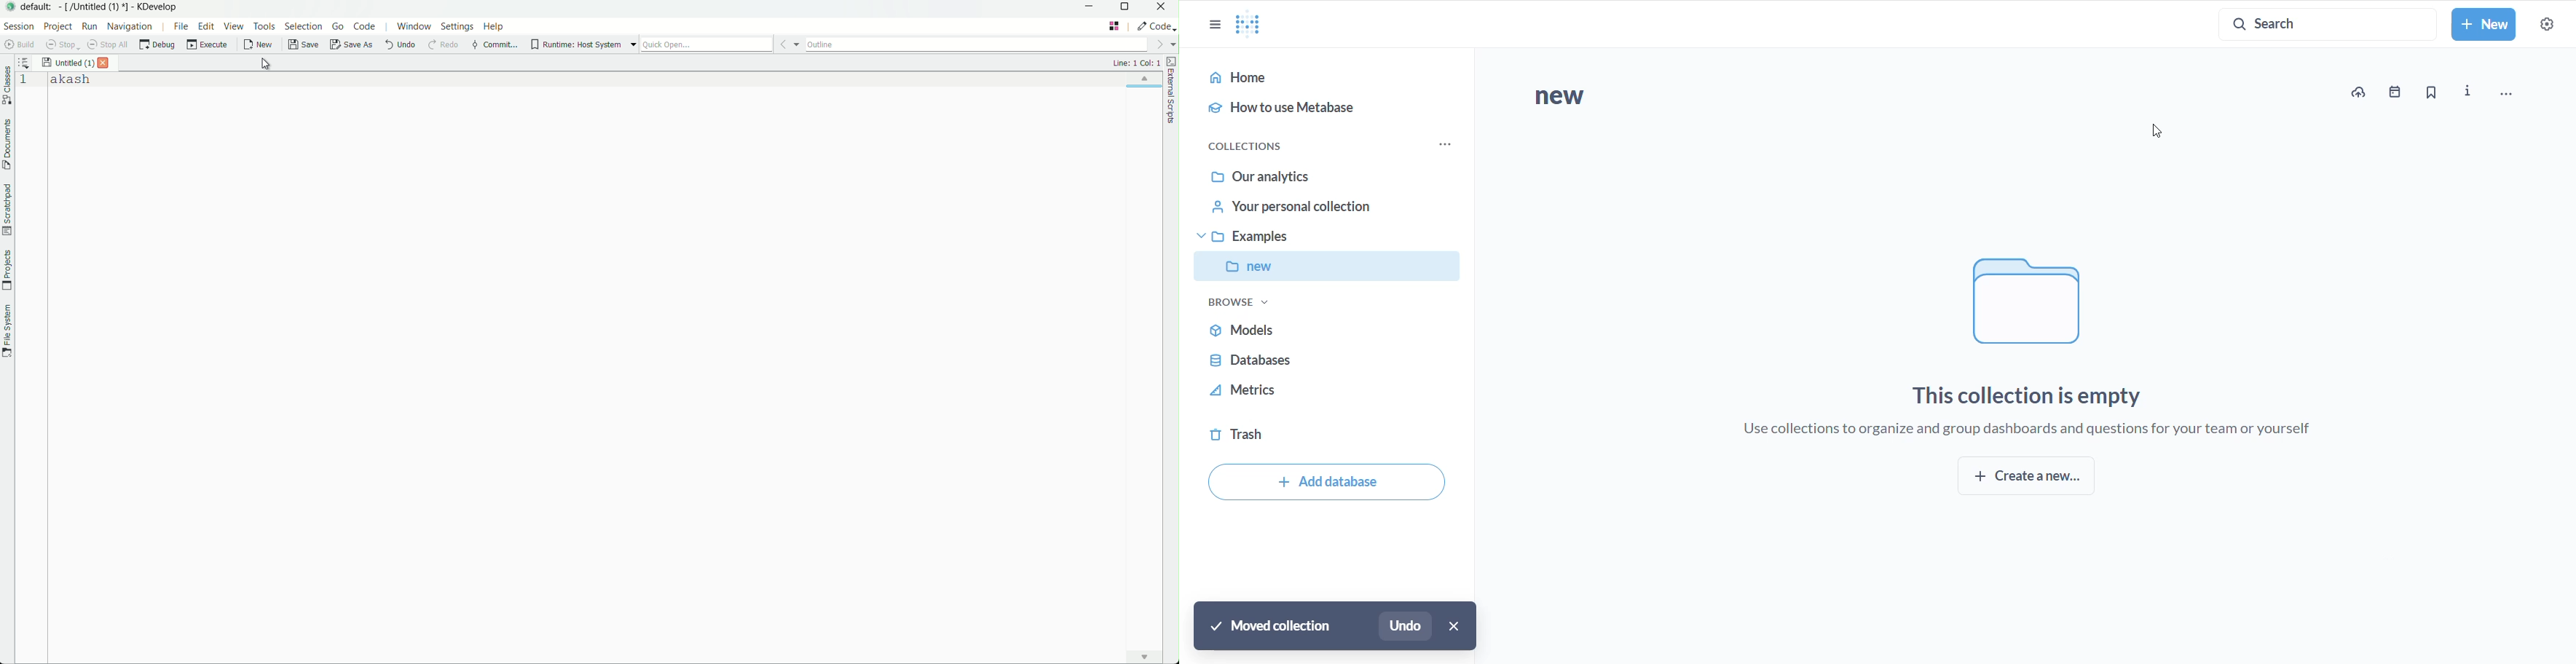 The height and width of the screenshot is (672, 2576). What do you see at coordinates (1287, 394) in the screenshot?
I see `metrics` at bounding box center [1287, 394].